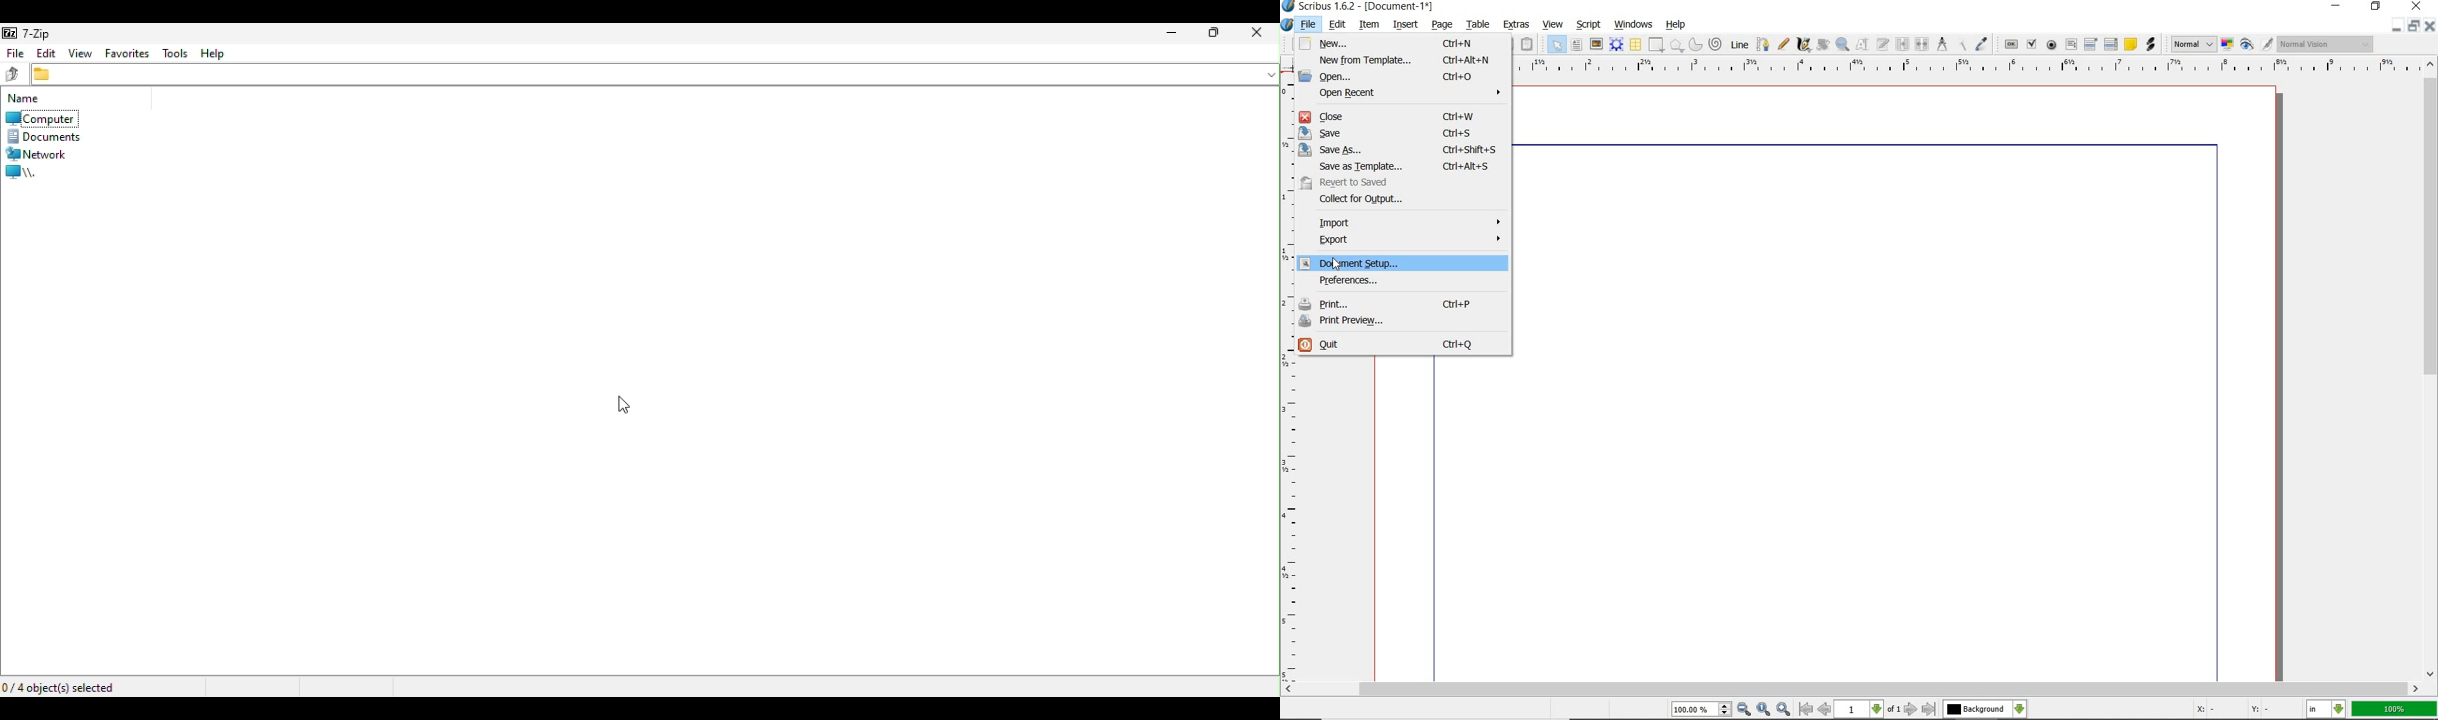 The image size is (2464, 728). I want to click on table, so click(1635, 44).